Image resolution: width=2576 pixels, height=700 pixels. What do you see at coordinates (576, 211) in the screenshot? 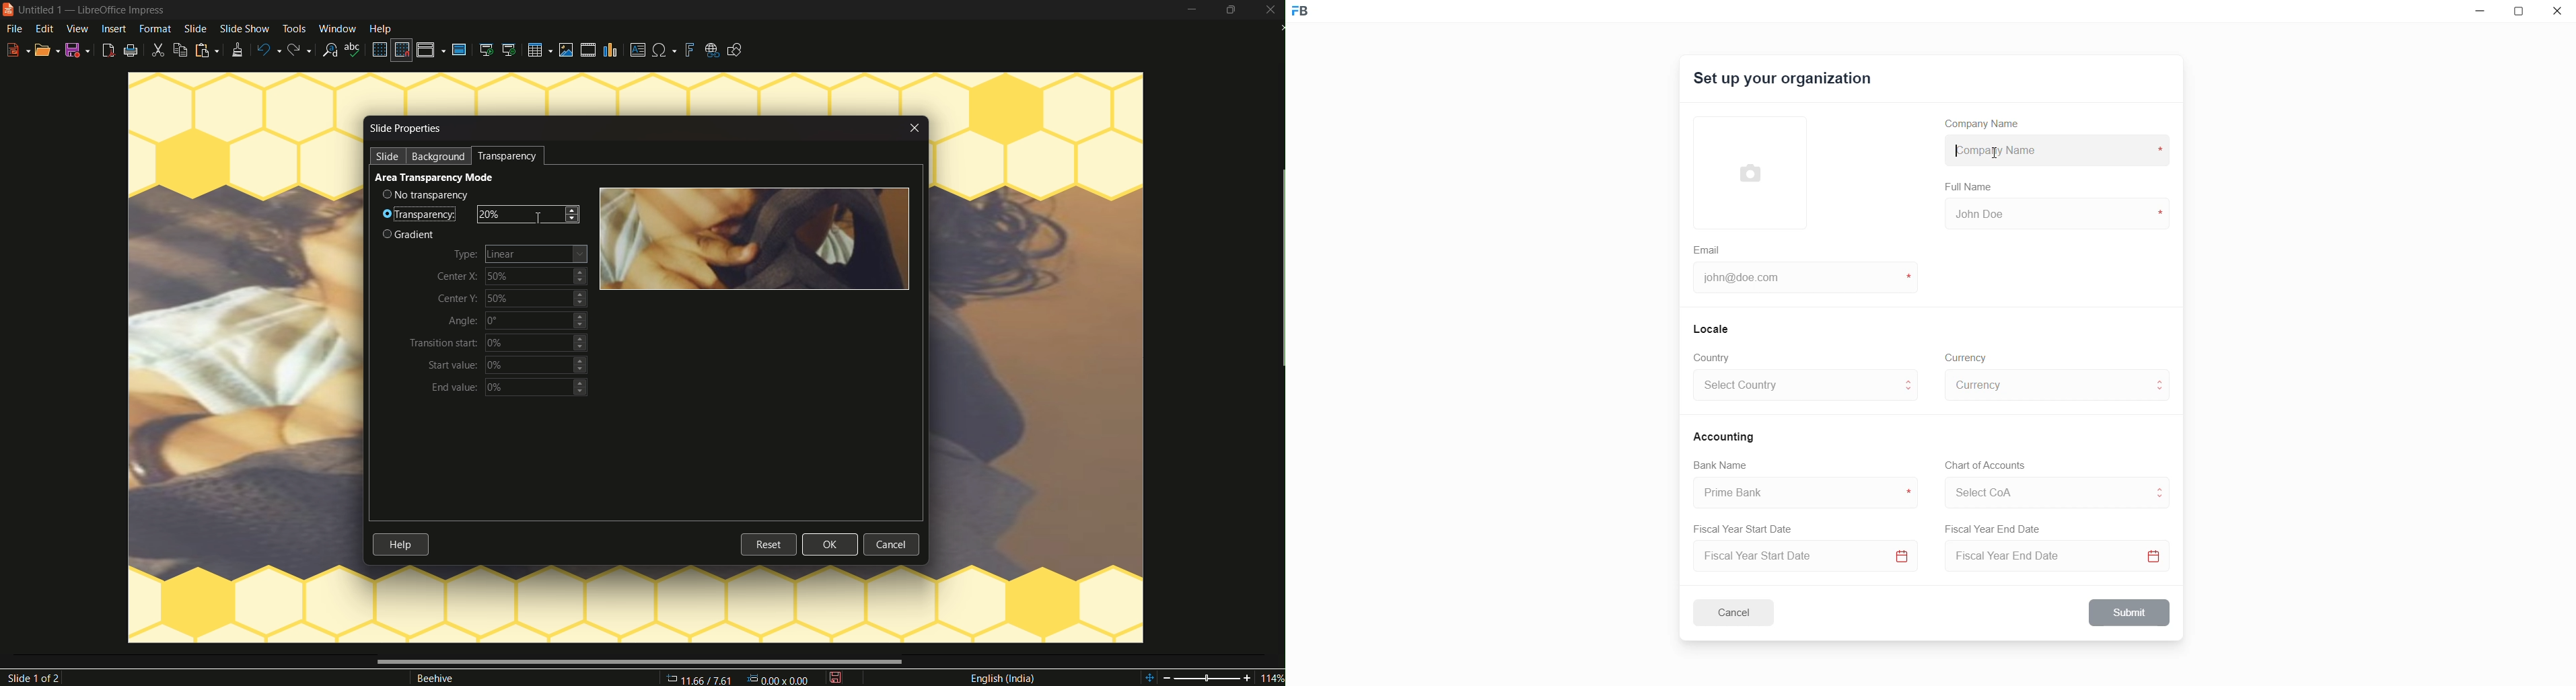
I see `increase transparency ` at bounding box center [576, 211].